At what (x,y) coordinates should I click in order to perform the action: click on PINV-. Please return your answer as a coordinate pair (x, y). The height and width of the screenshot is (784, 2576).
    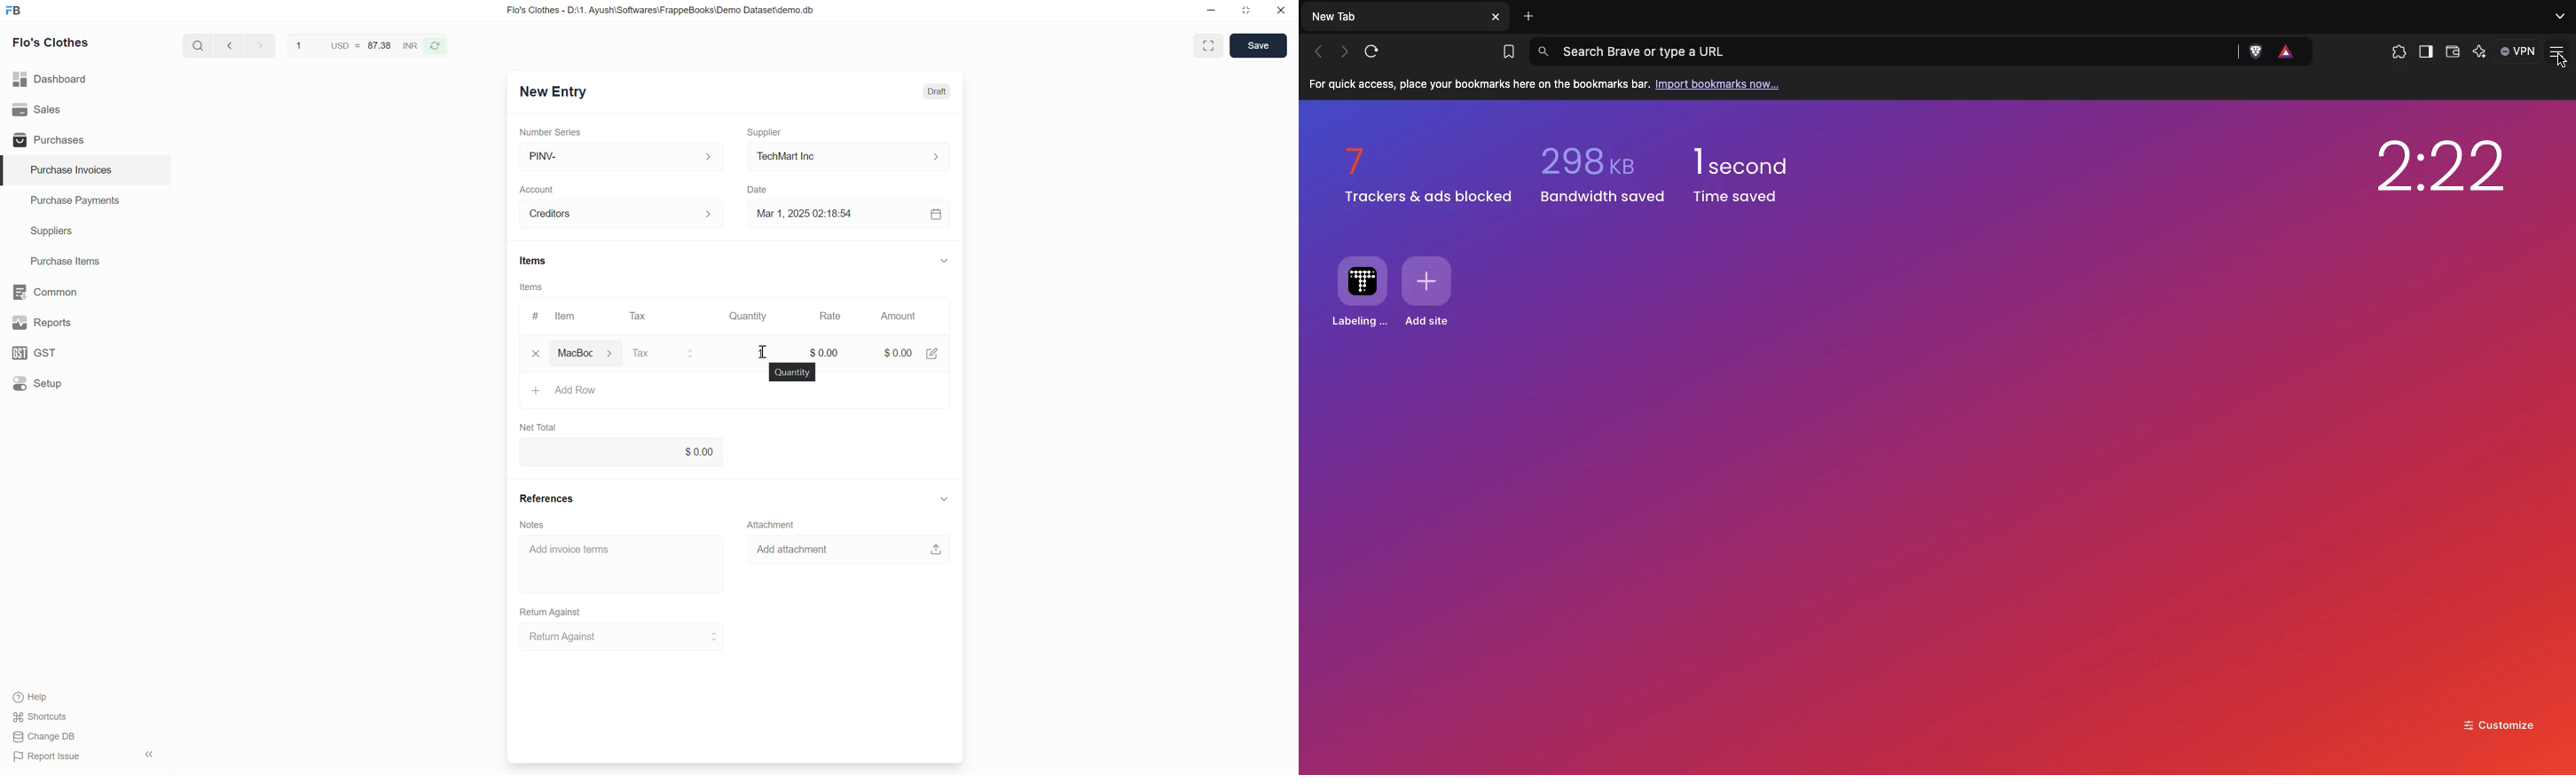
    Looking at the image, I should click on (621, 157).